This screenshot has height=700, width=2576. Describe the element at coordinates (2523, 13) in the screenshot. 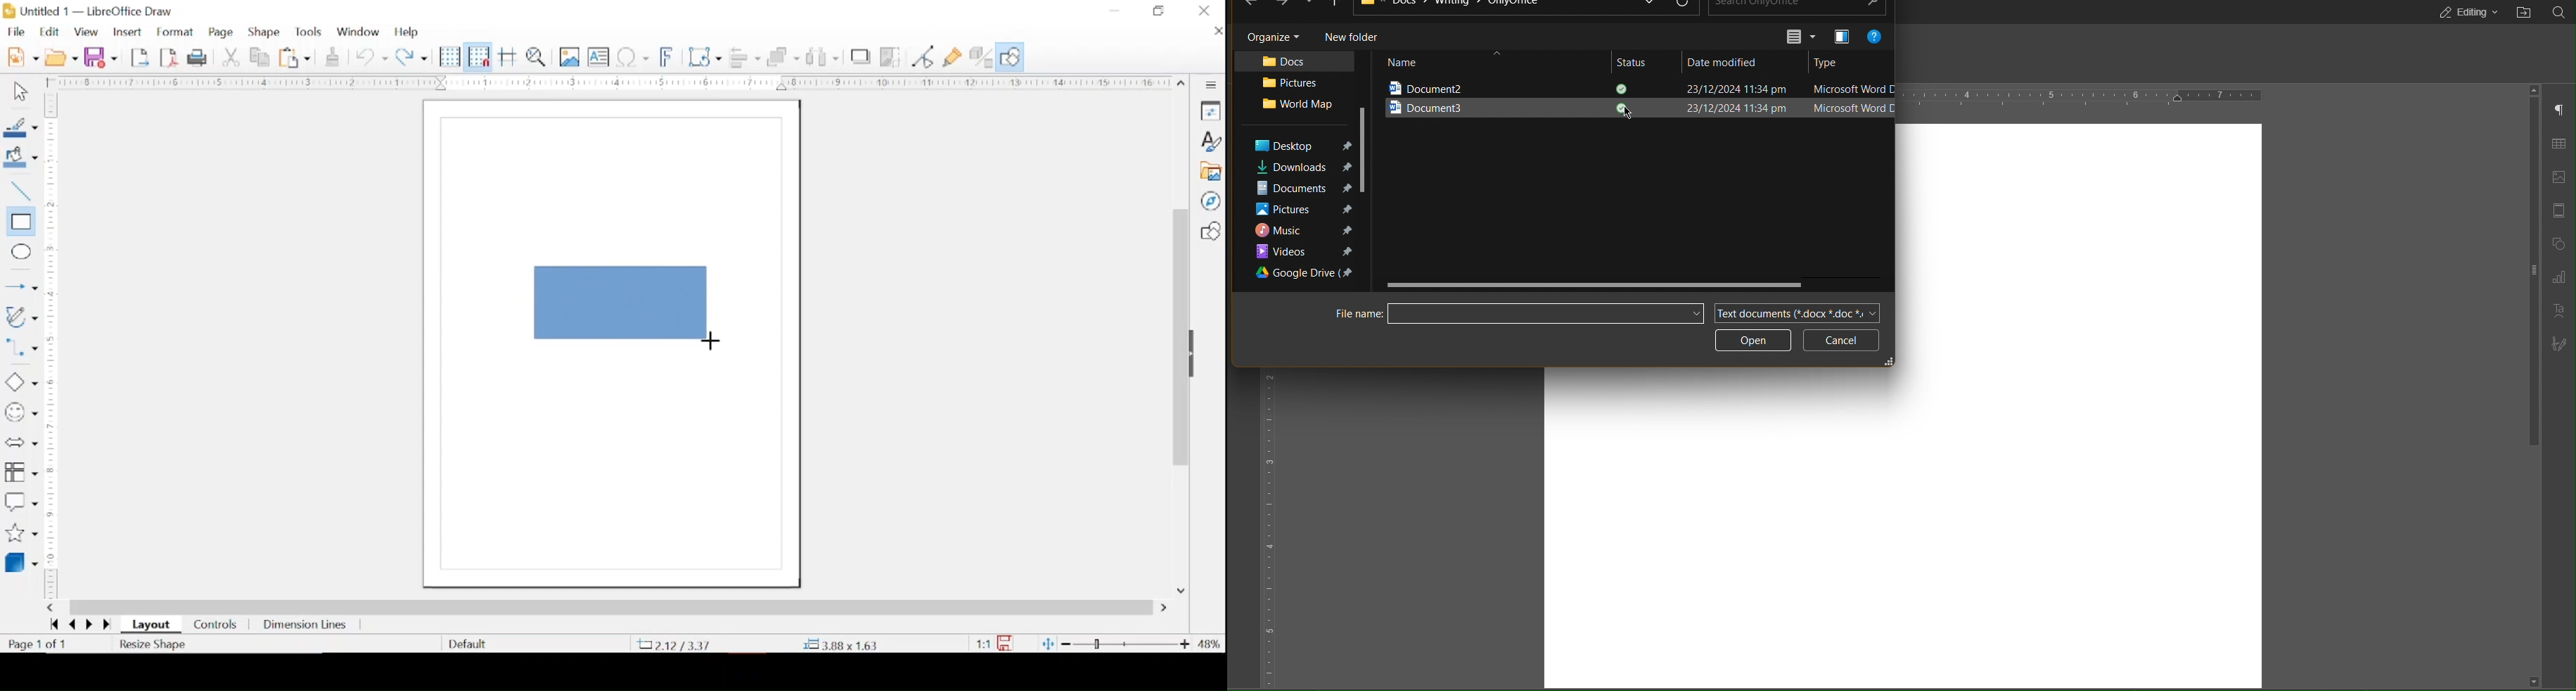

I see `Open File Location` at that location.